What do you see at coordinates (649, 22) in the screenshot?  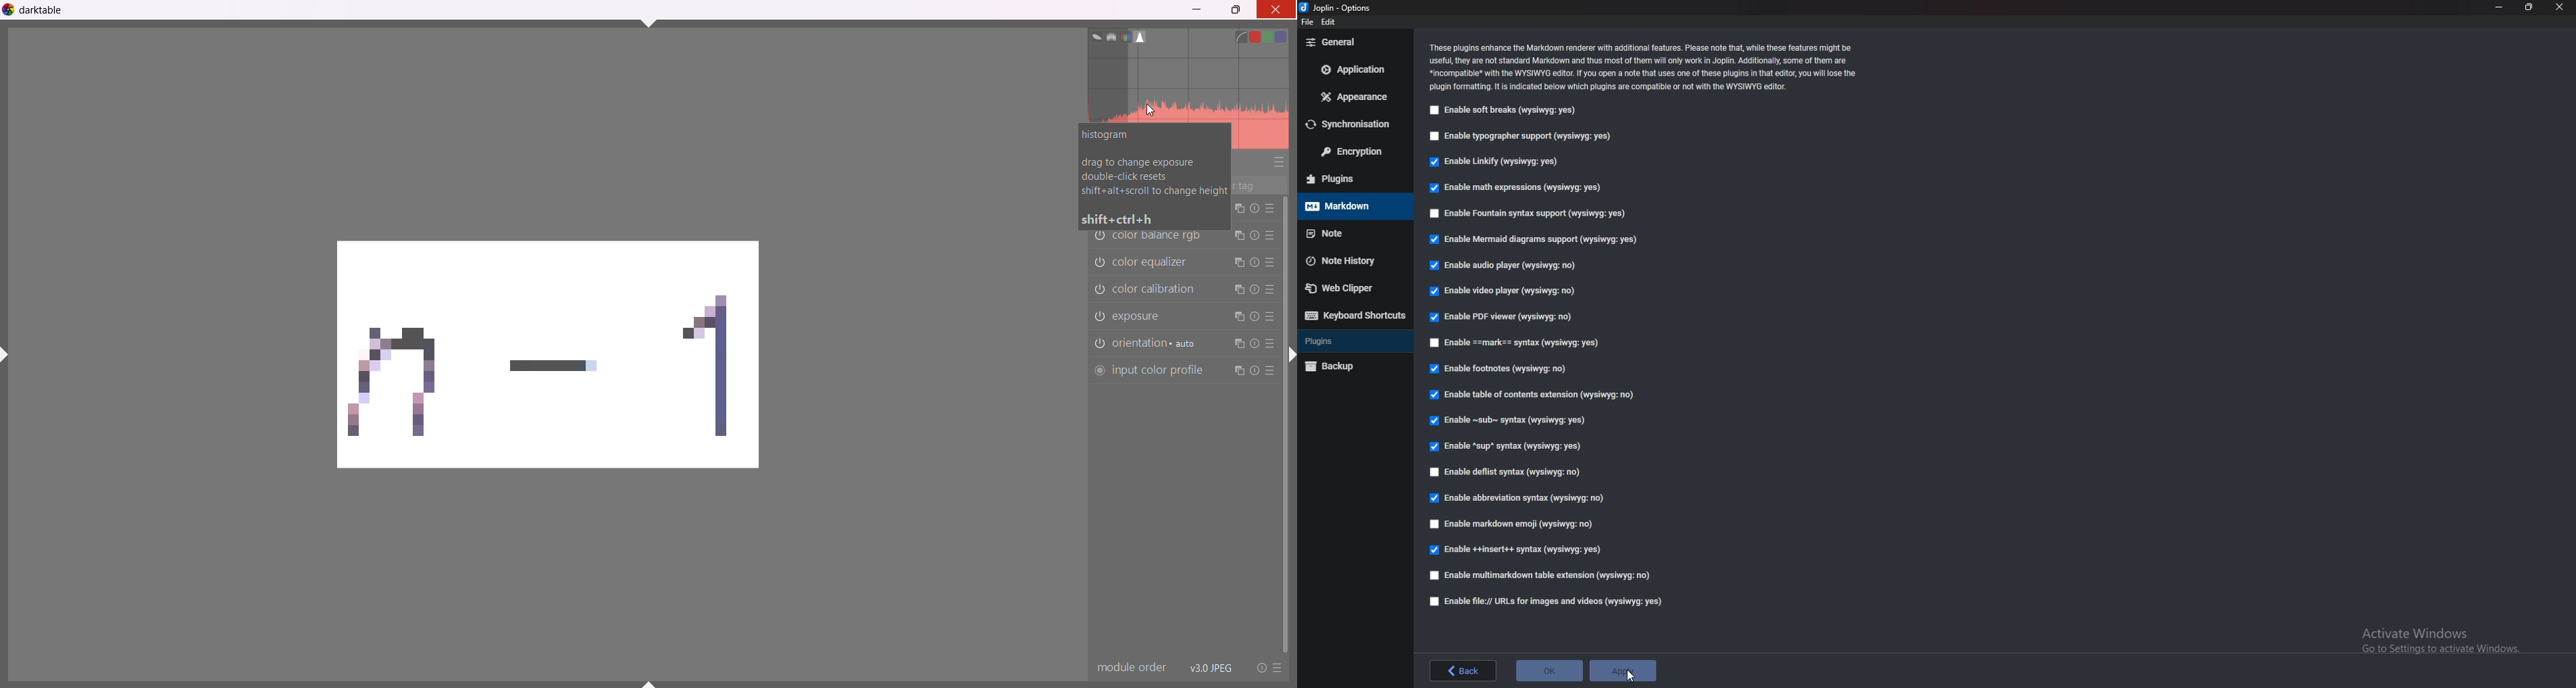 I see `shift+ctrl+t` at bounding box center [649, 22].